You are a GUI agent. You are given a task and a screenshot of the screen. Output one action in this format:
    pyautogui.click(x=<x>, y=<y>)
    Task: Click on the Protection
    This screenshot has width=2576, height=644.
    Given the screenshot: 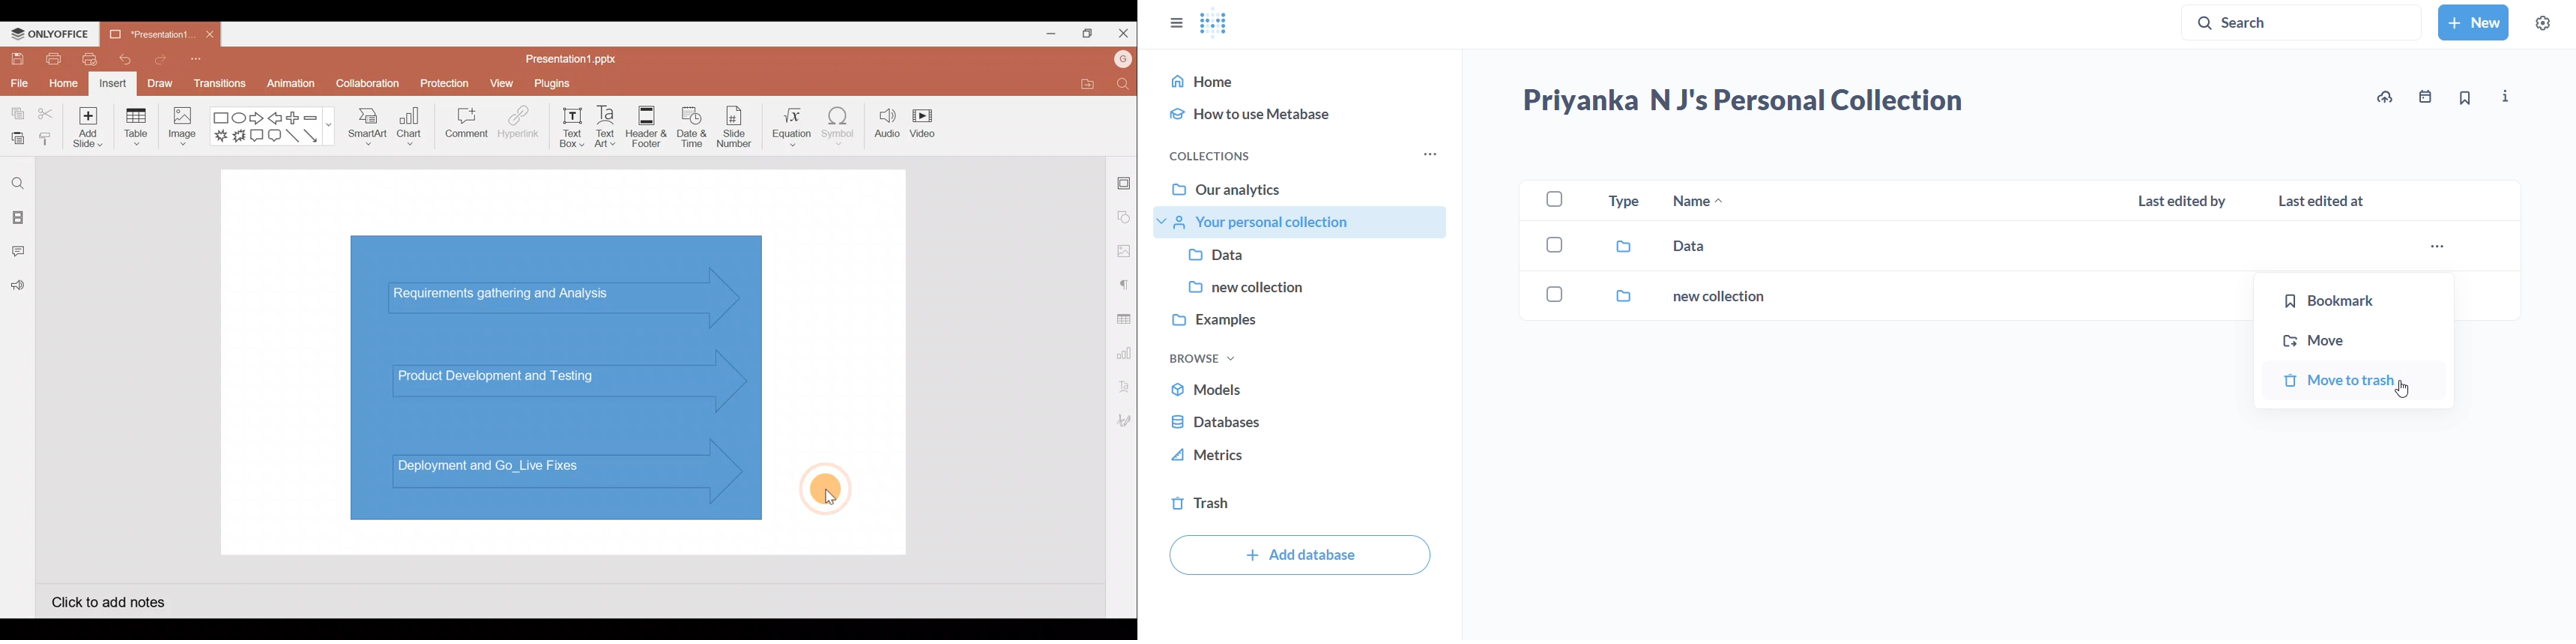 What is the action you would take?
    pyautogui.click(x=441, y=84)
    